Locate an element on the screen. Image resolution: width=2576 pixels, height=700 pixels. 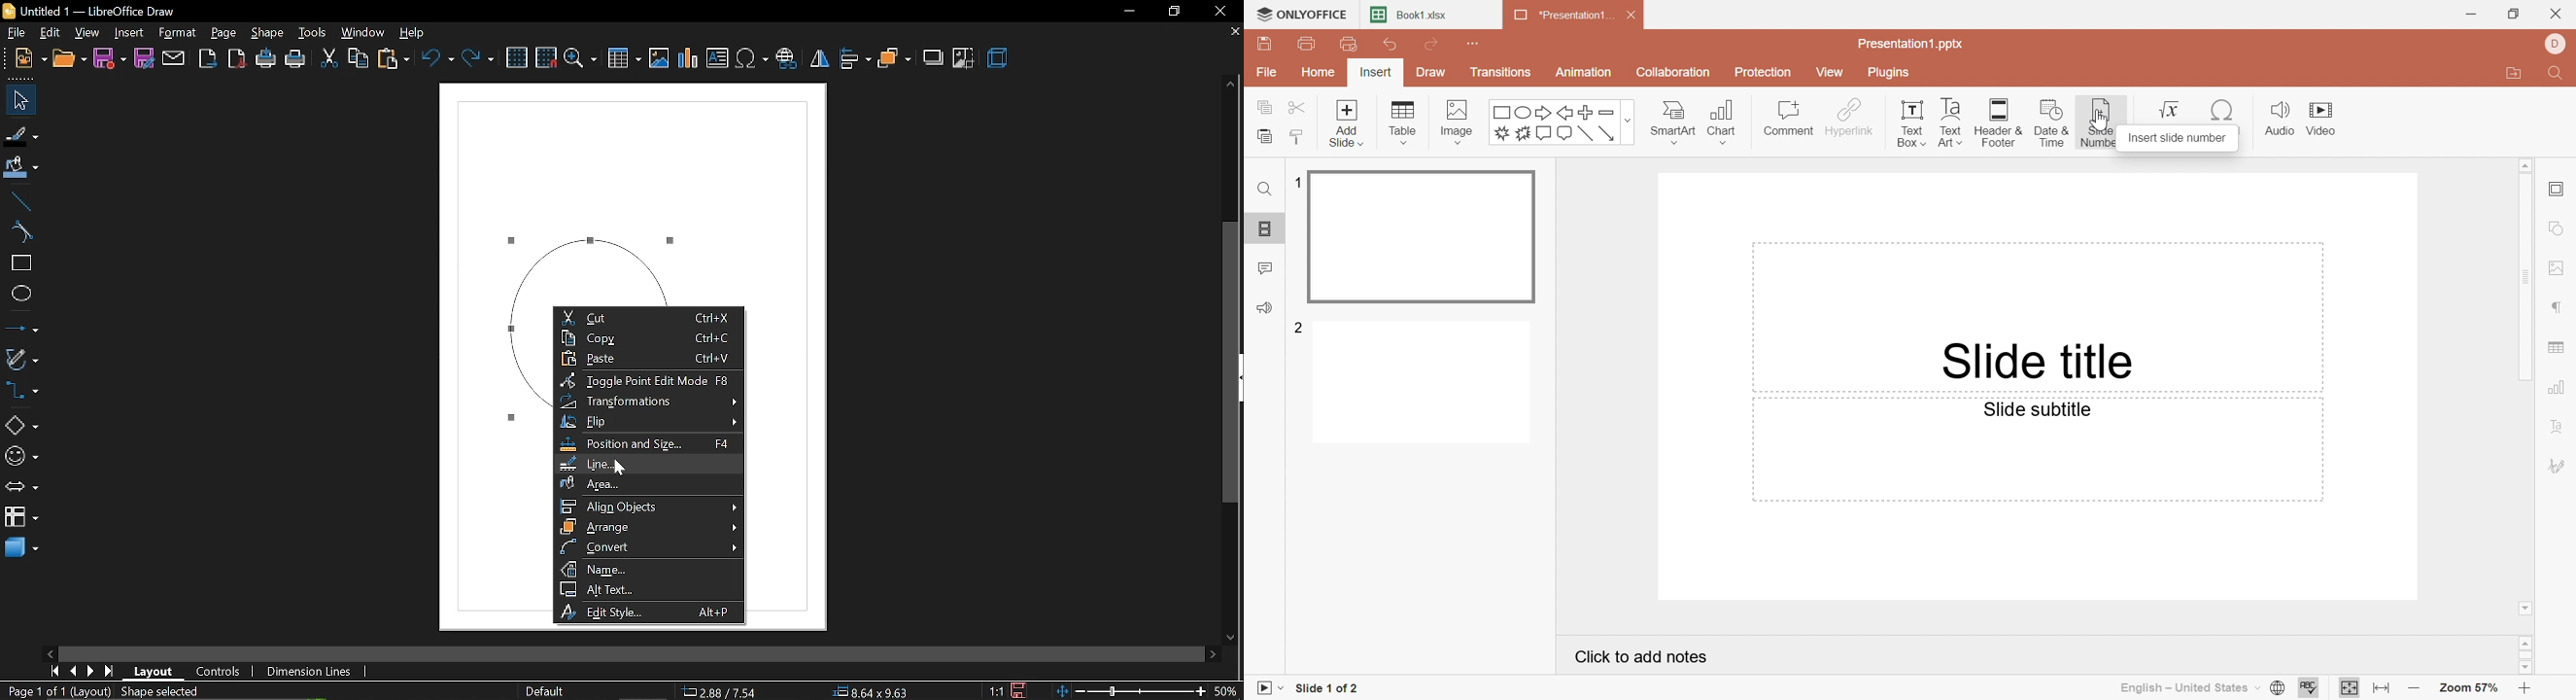
close current tab is located at coordinates (1233, 34).